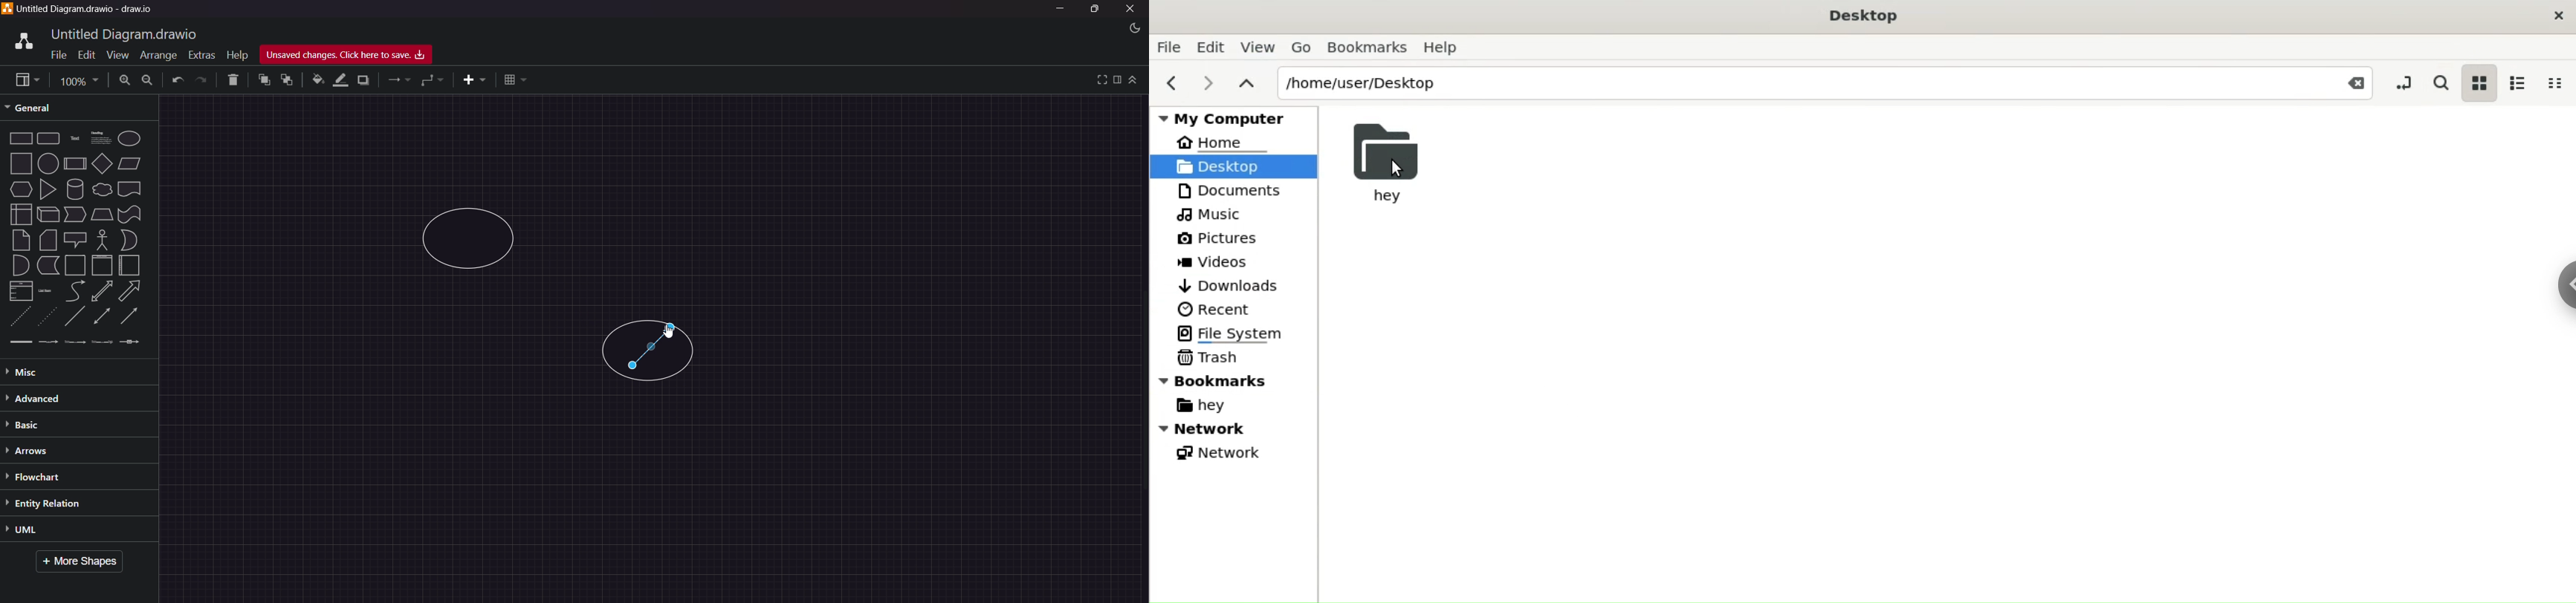  Describe the element at coordinates (113, 54) in the screenshot. I see `View` at that location.